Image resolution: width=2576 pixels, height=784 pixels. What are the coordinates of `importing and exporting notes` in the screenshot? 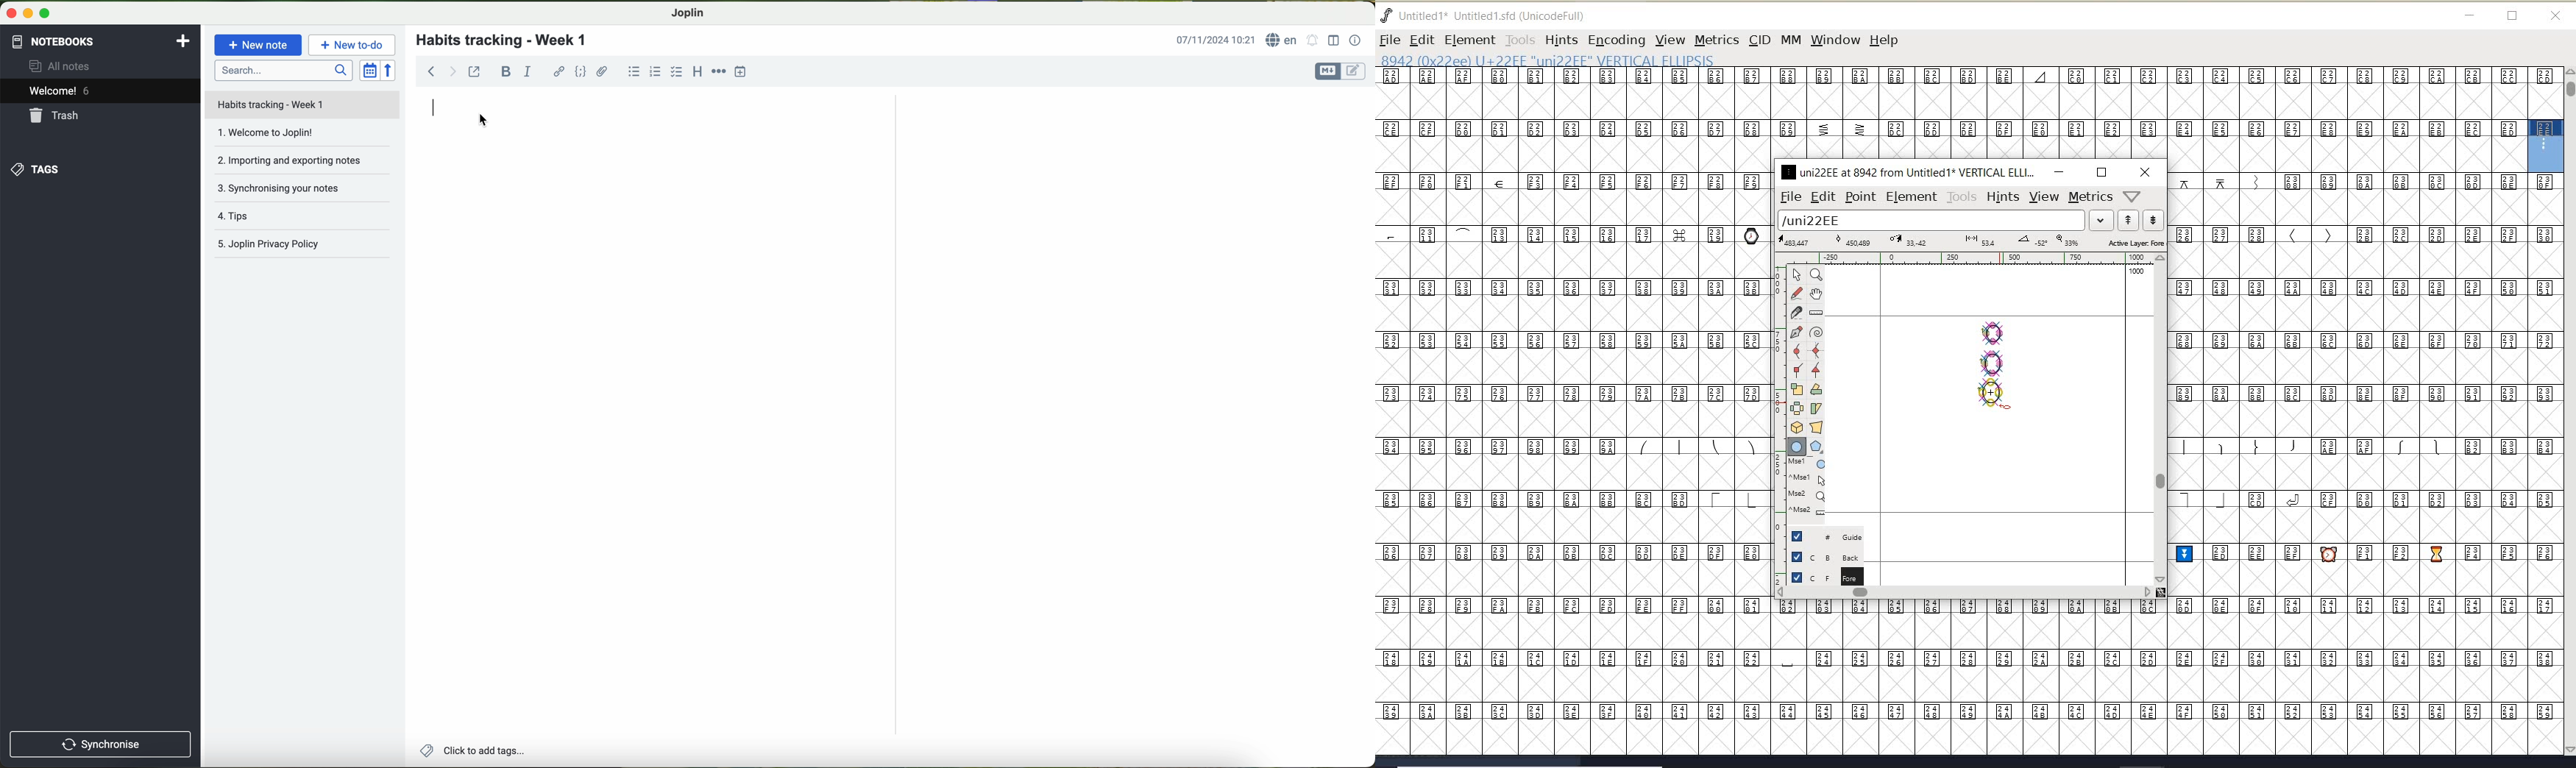 It's located at (301, 164).